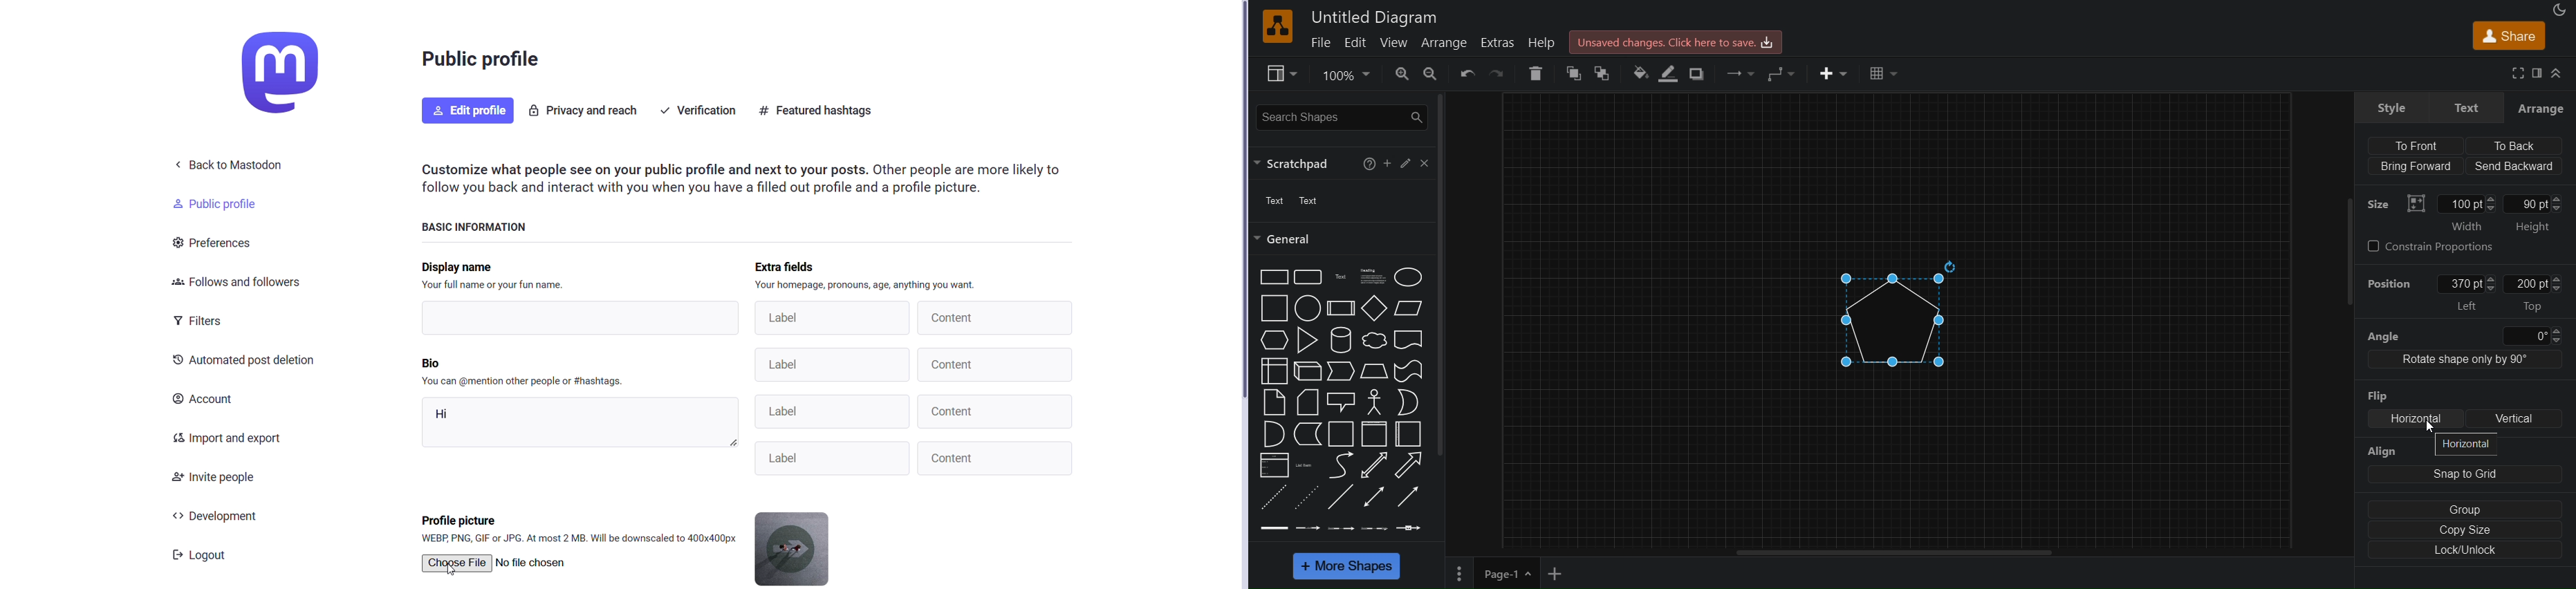  Describe the element at coordinates (1409, 528) in the screenshot. I see `Connector with symbol` at that location.